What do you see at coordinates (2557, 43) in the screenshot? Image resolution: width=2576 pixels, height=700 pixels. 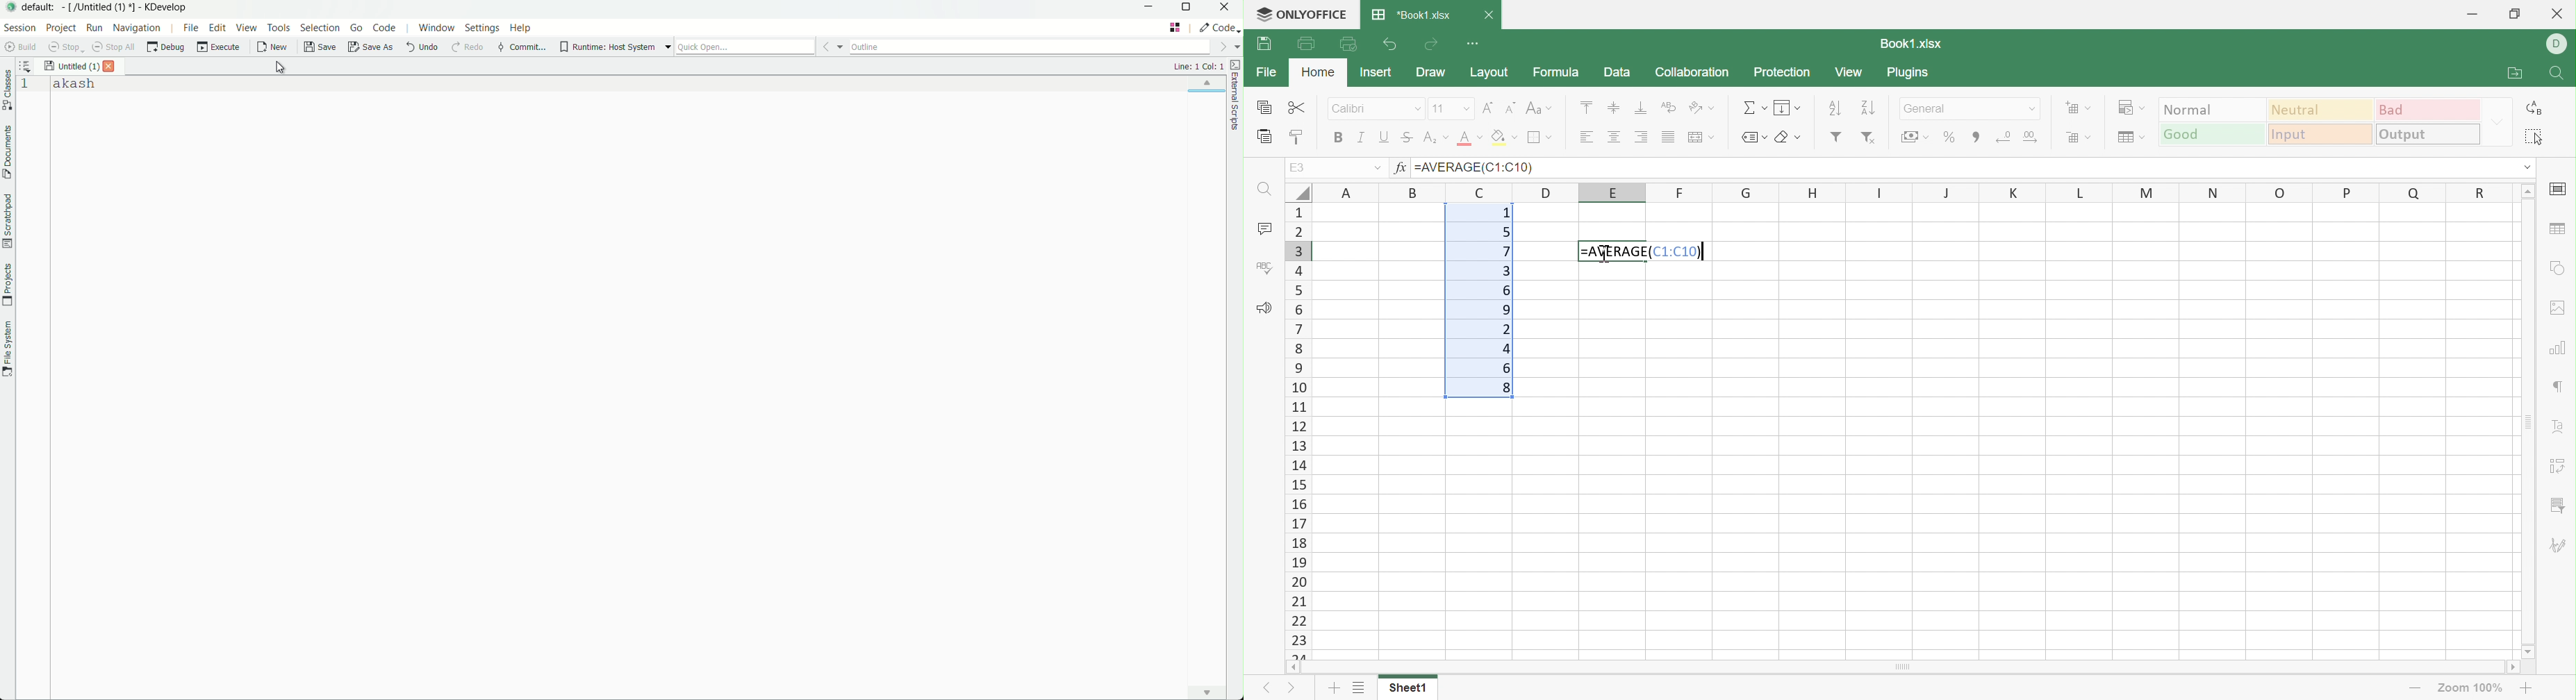 I see `DELL` at bounding box center [2557, 43].